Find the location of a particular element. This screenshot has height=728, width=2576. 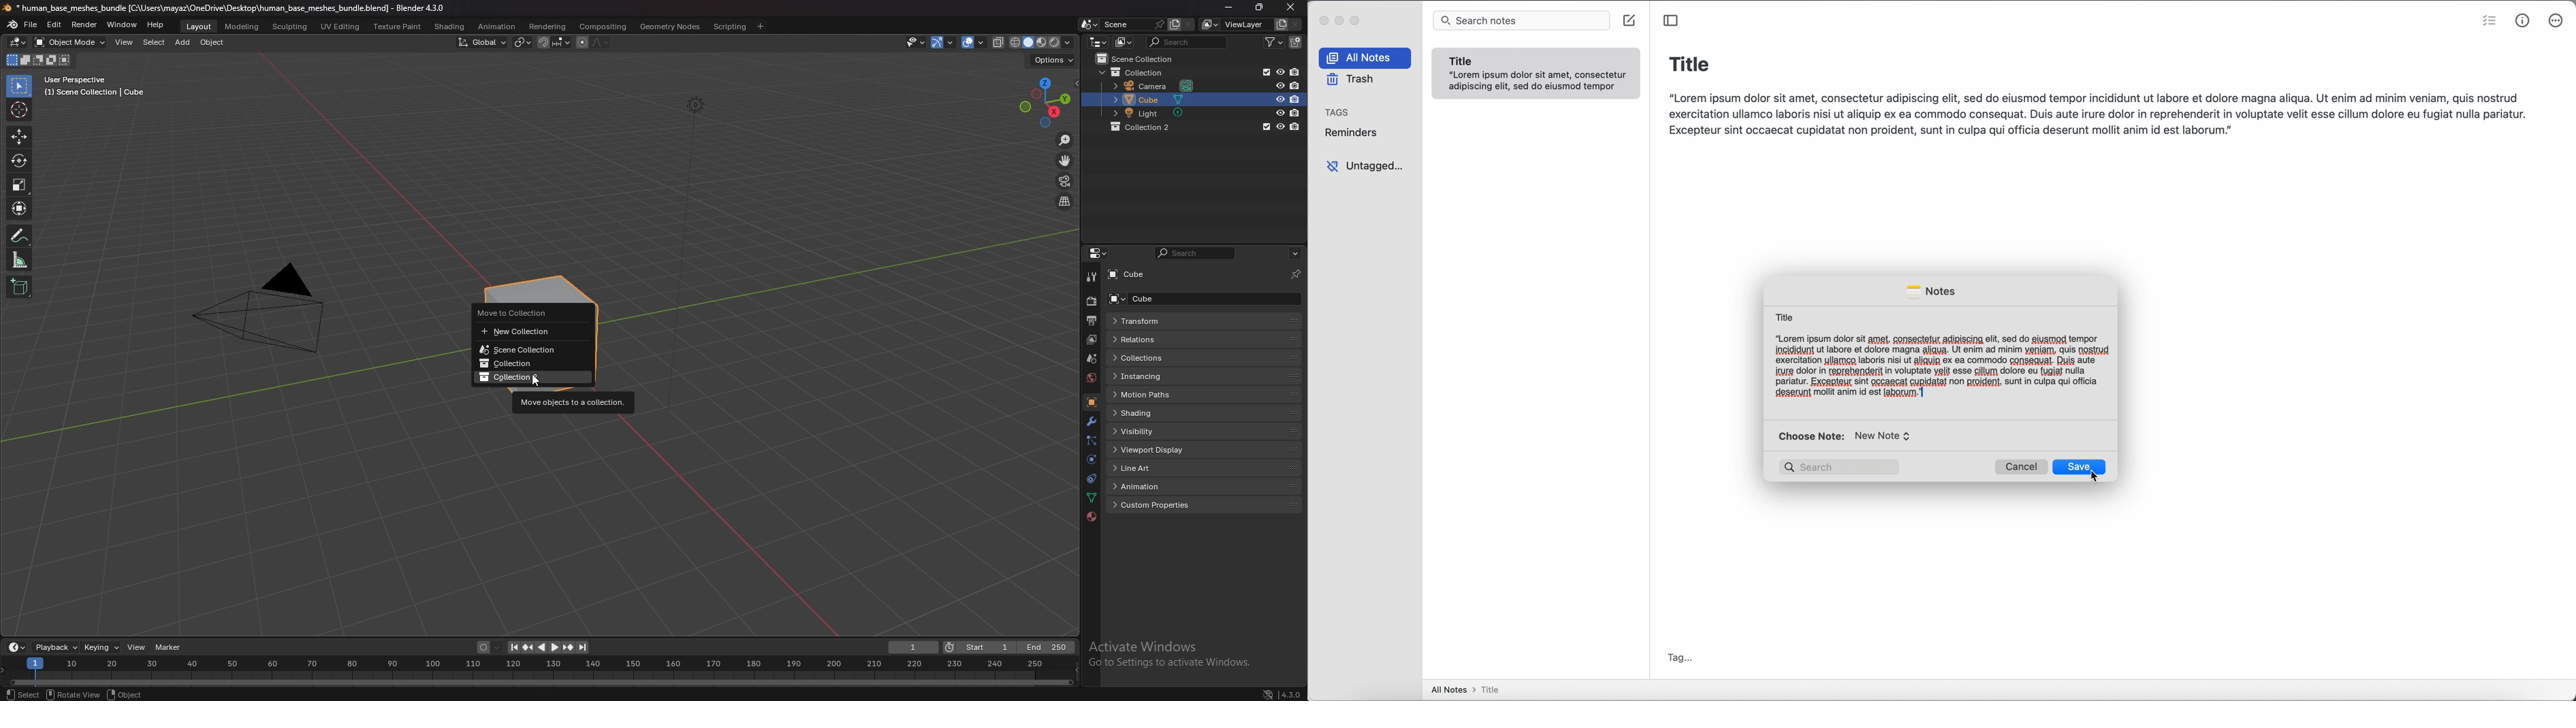

keying is located at coordinates (104, 647).